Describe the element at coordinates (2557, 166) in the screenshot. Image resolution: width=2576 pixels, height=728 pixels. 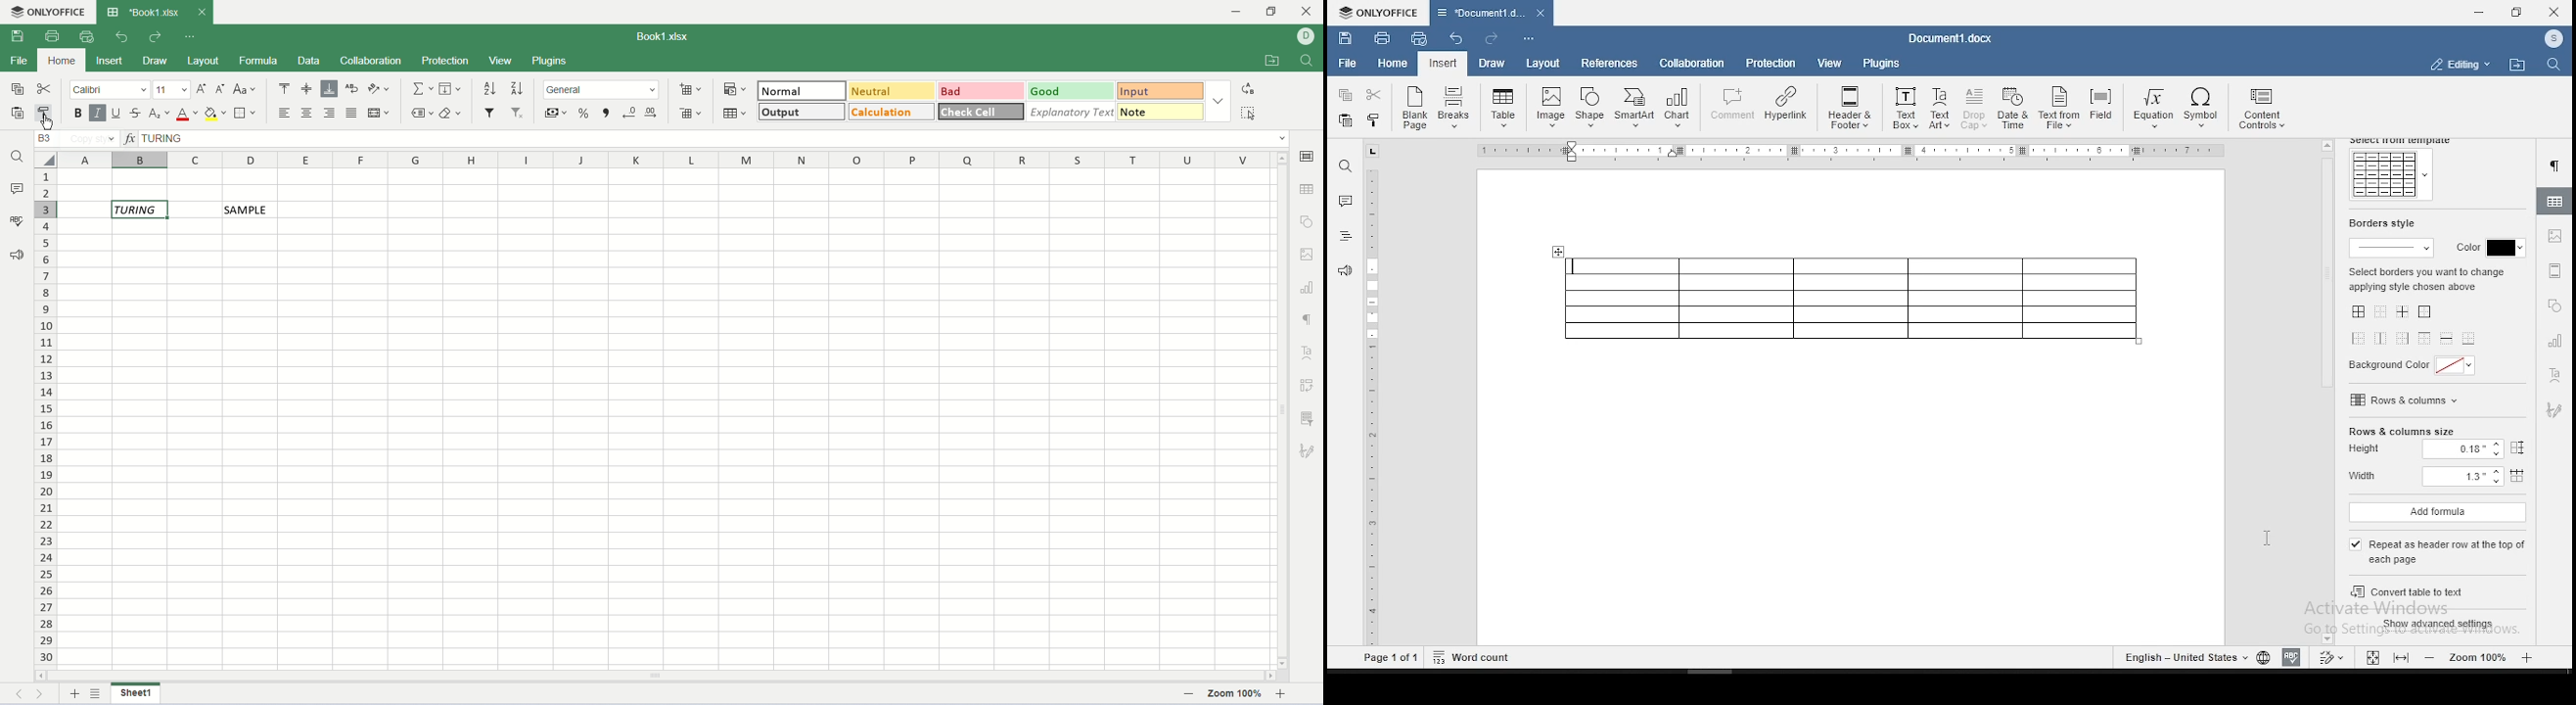
I see `paragraph settings` at that location.